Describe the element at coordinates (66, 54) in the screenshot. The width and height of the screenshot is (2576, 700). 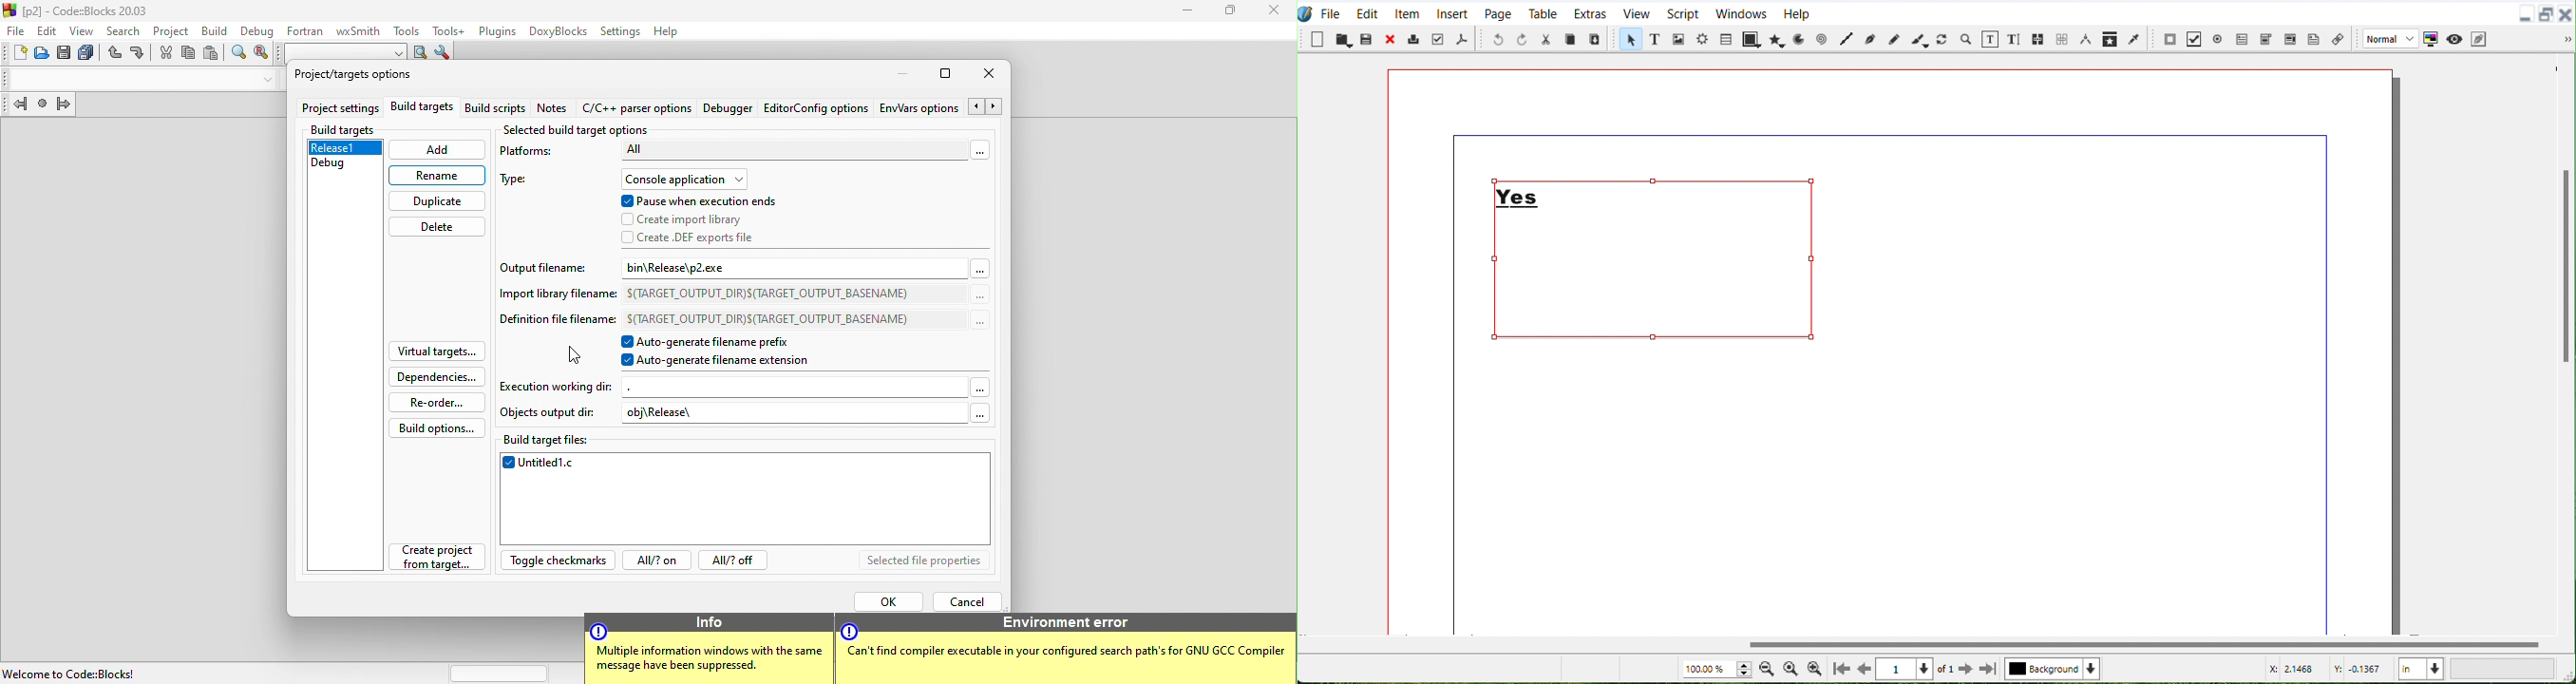
I see `save` at that location.